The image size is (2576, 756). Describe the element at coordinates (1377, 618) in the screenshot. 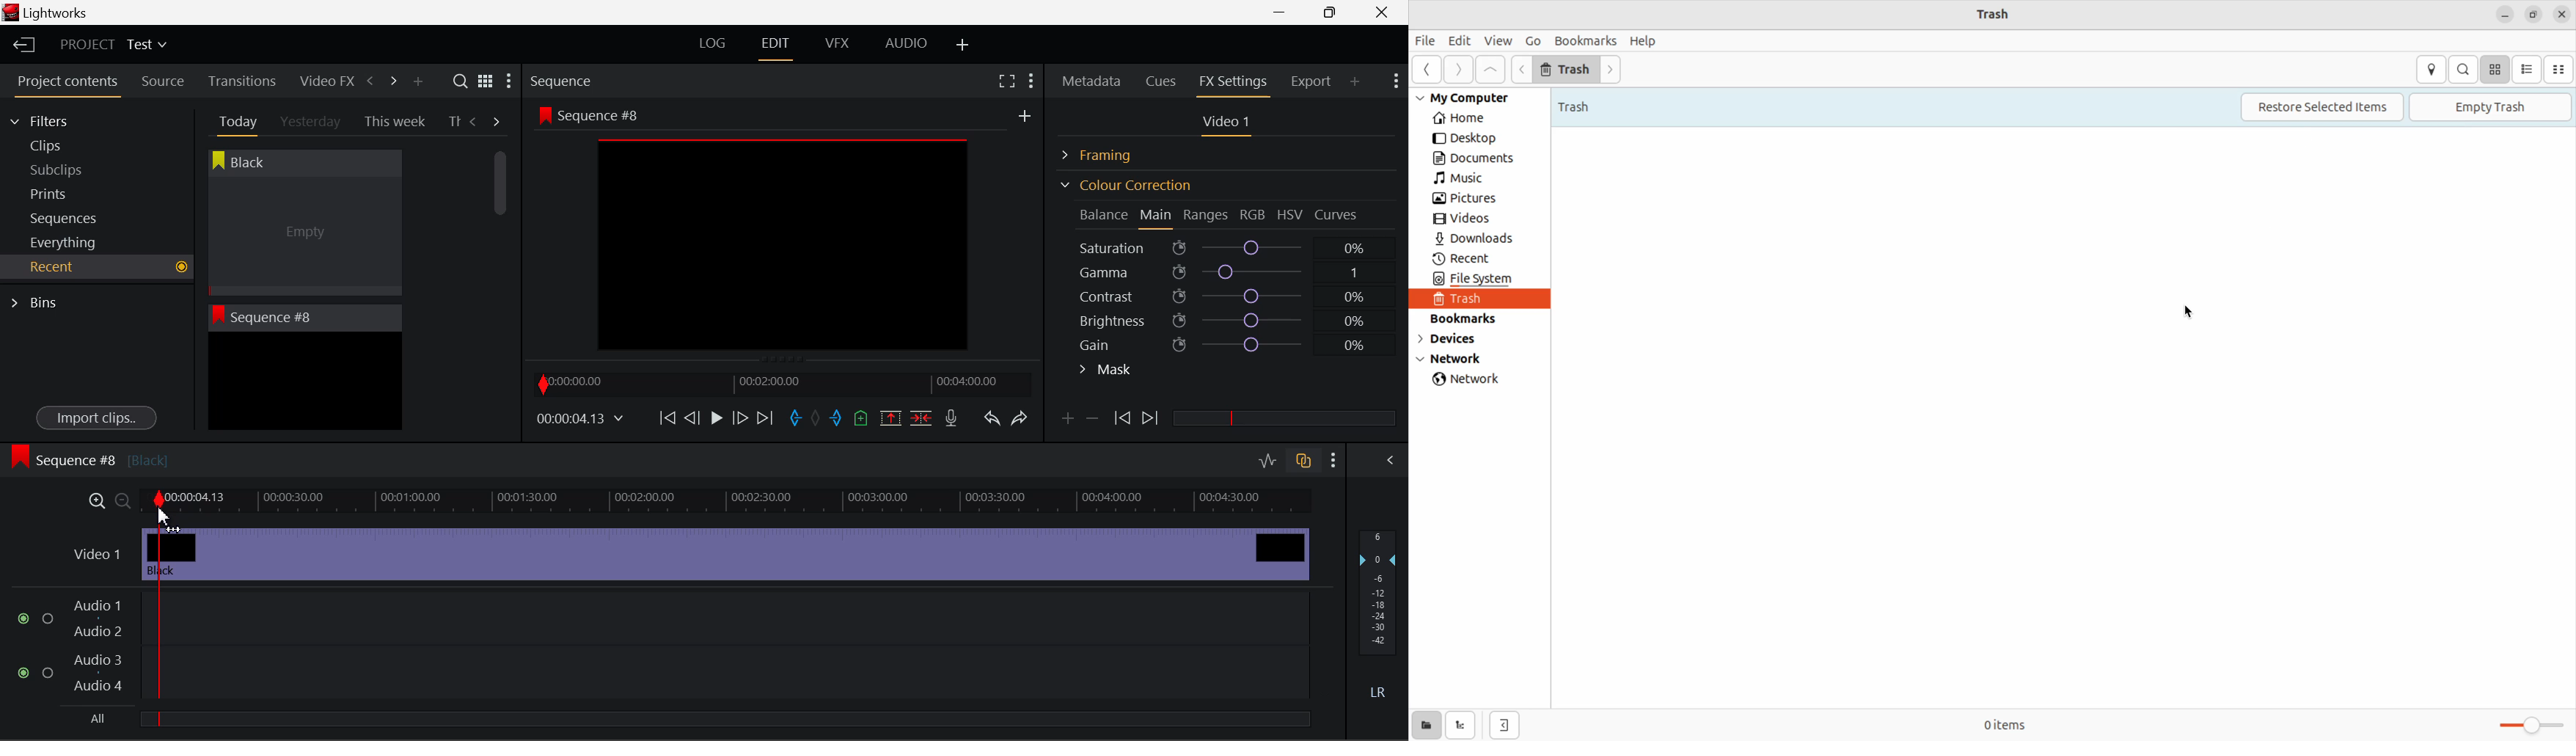

I see `Decibel Gain` at that location.